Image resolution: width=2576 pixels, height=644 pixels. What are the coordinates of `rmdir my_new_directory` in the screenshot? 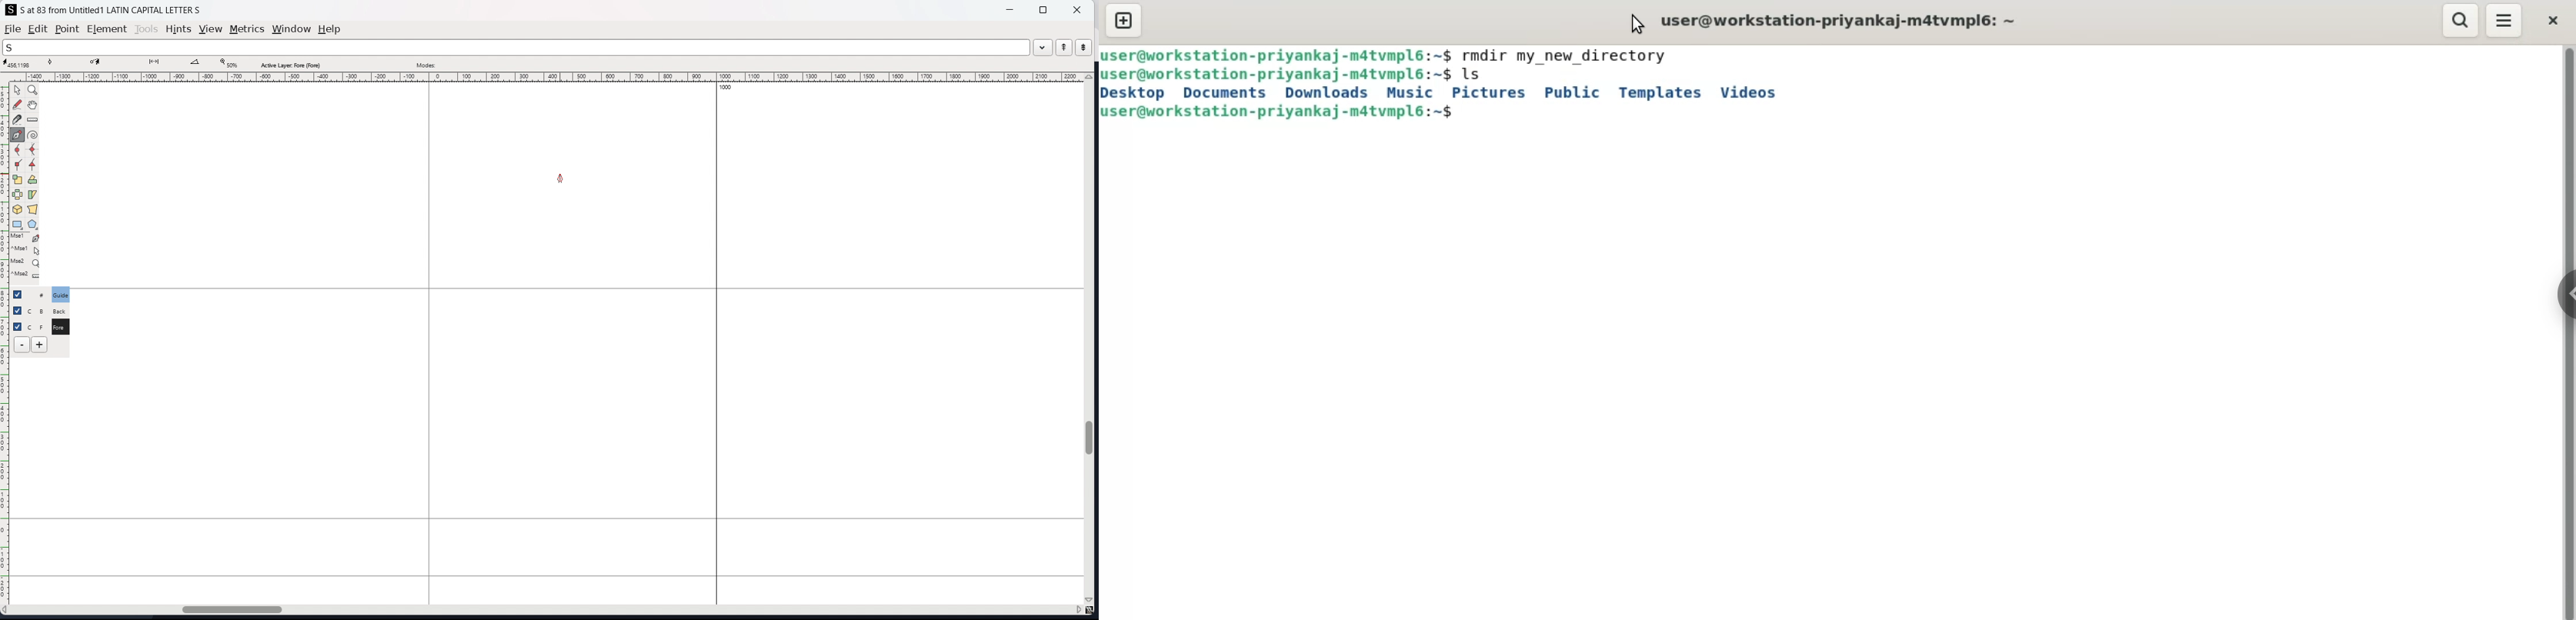 It's located at (1566, 54).